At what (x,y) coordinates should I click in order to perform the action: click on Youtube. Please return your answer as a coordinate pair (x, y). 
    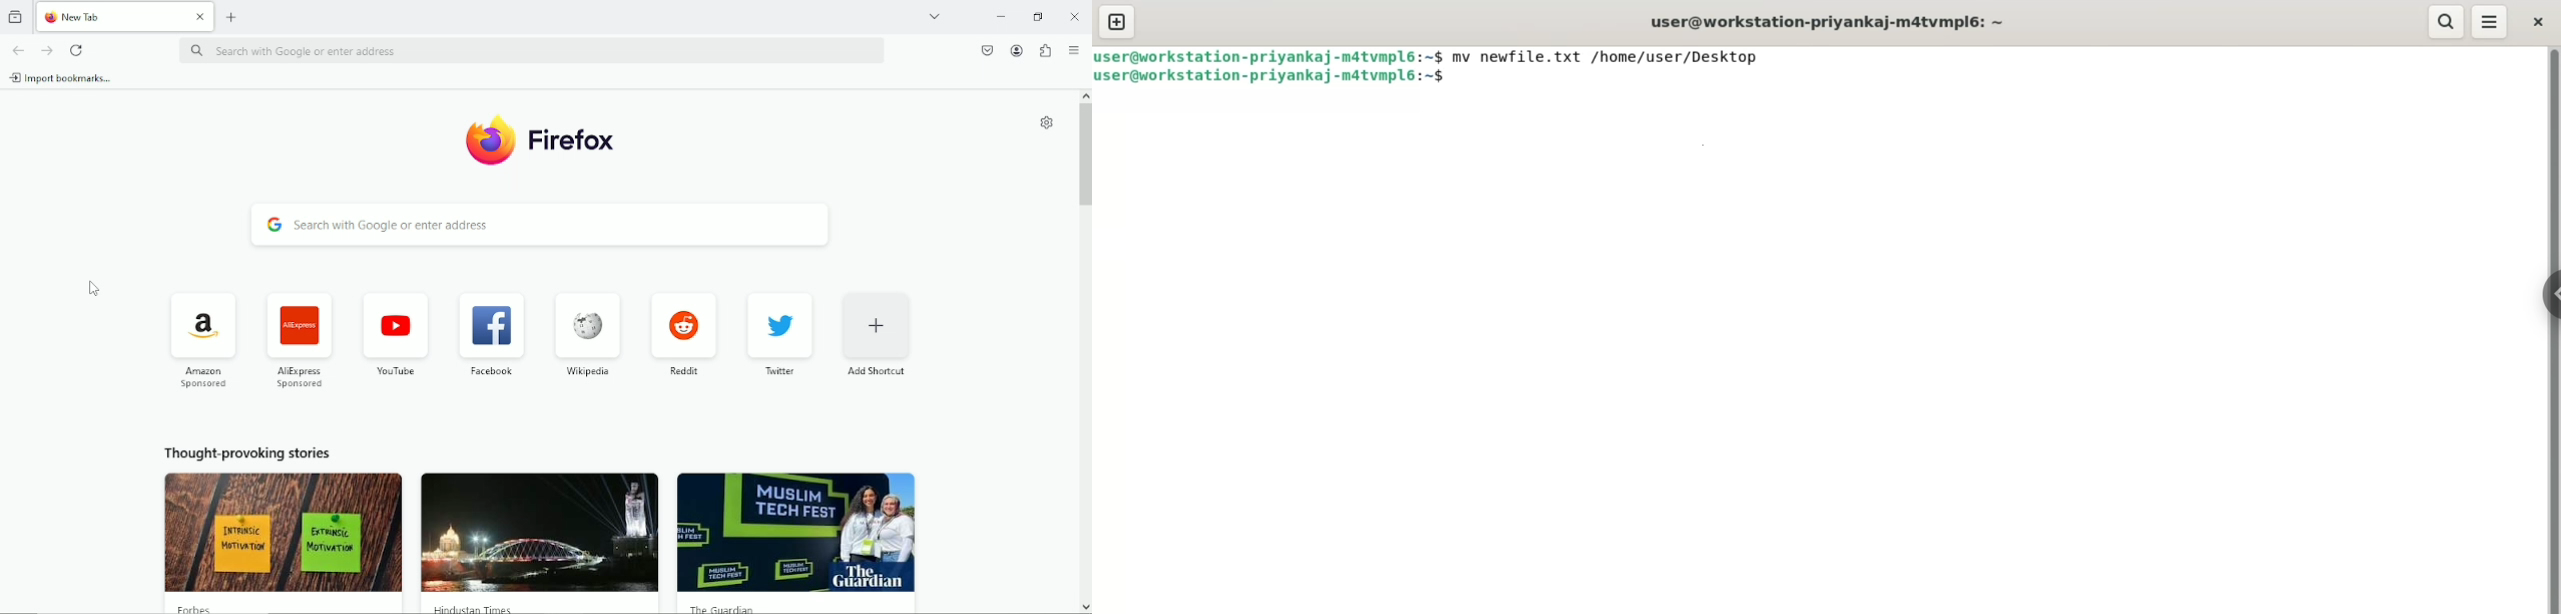
    Looking at the image, I should click on (393, 334).